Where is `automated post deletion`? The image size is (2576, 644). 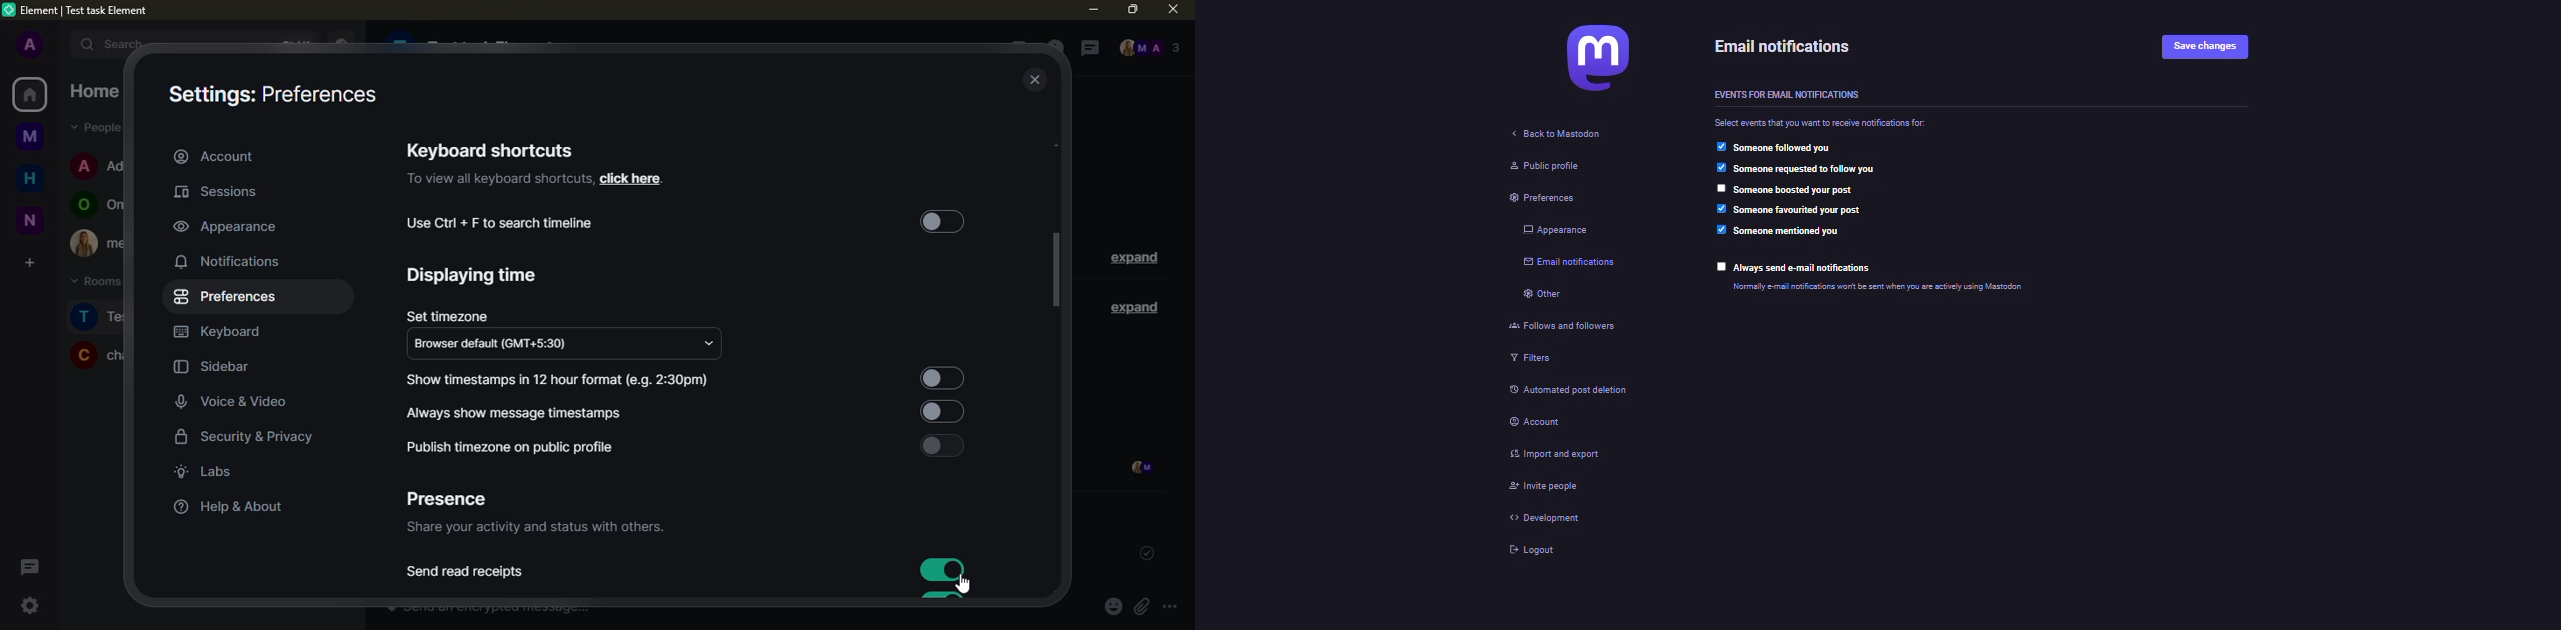 automated post deletion is located at coordinates (1588, 389).